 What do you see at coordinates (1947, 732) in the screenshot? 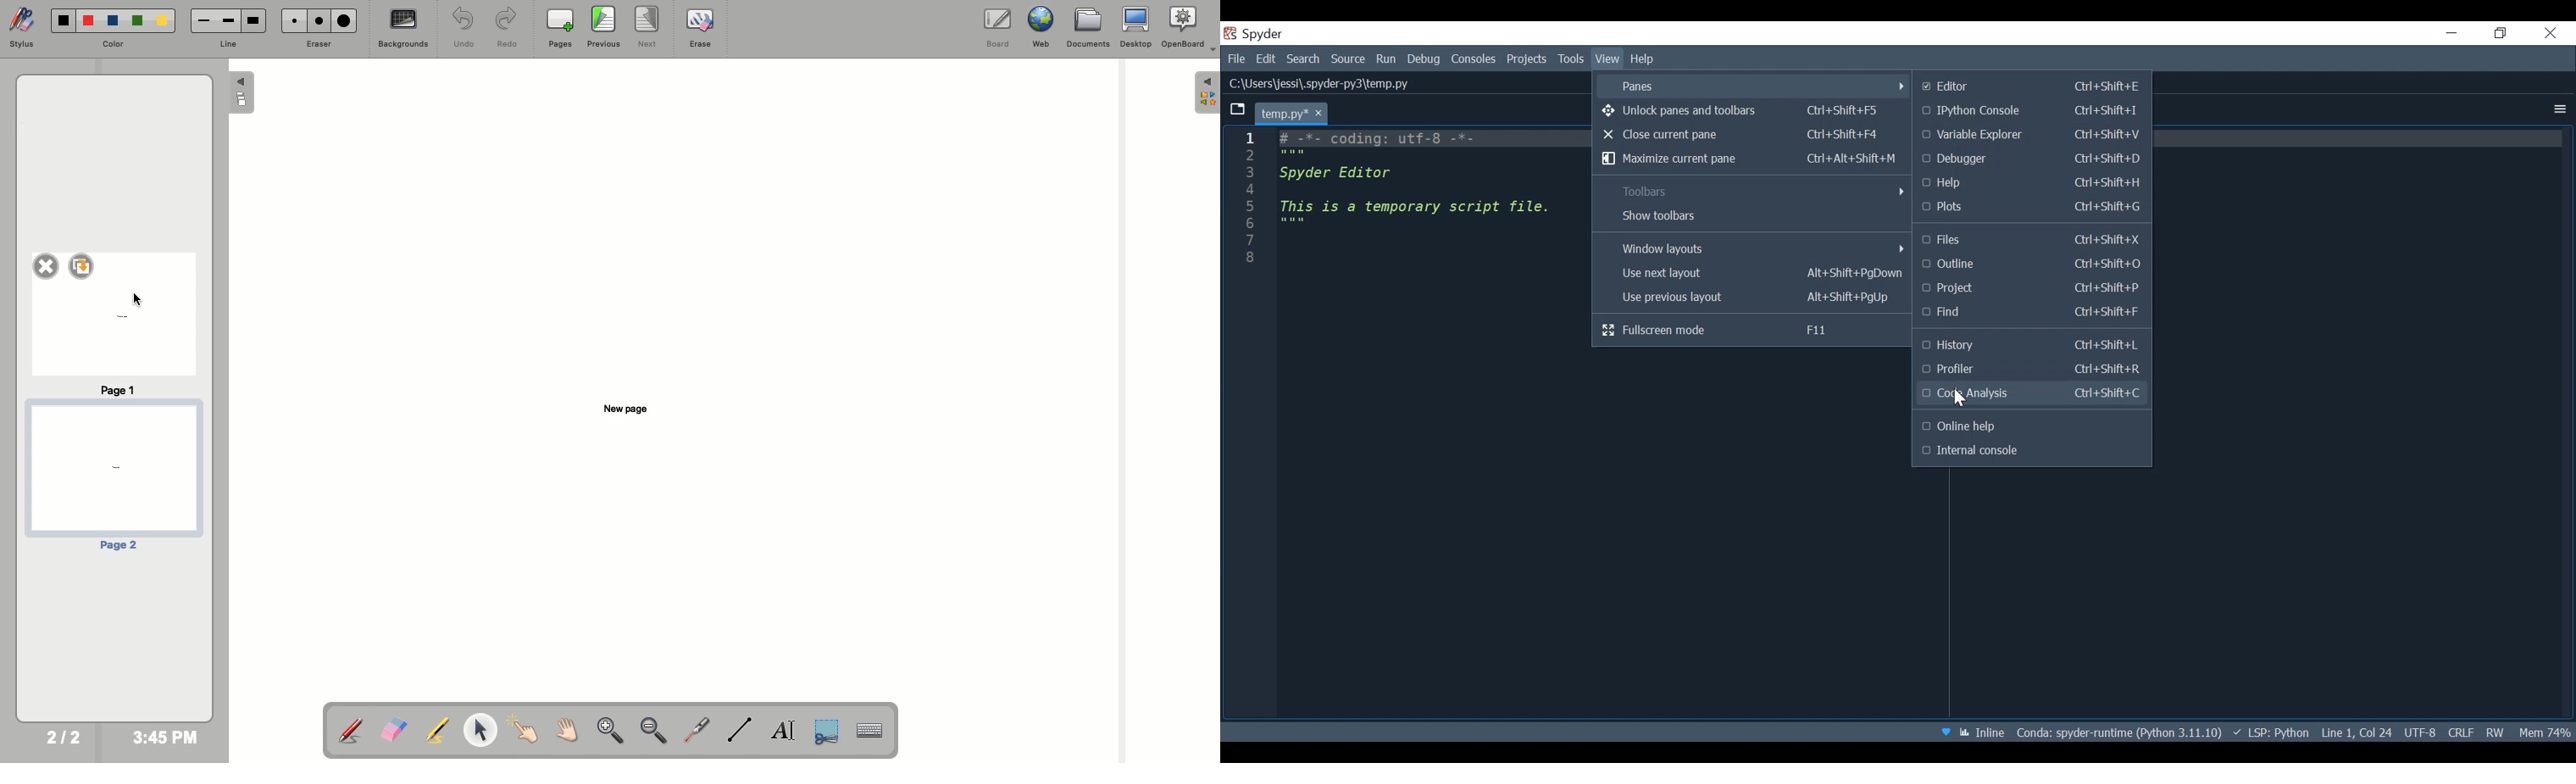
I see `Help Spyder` at bounding box center [1947, 732].